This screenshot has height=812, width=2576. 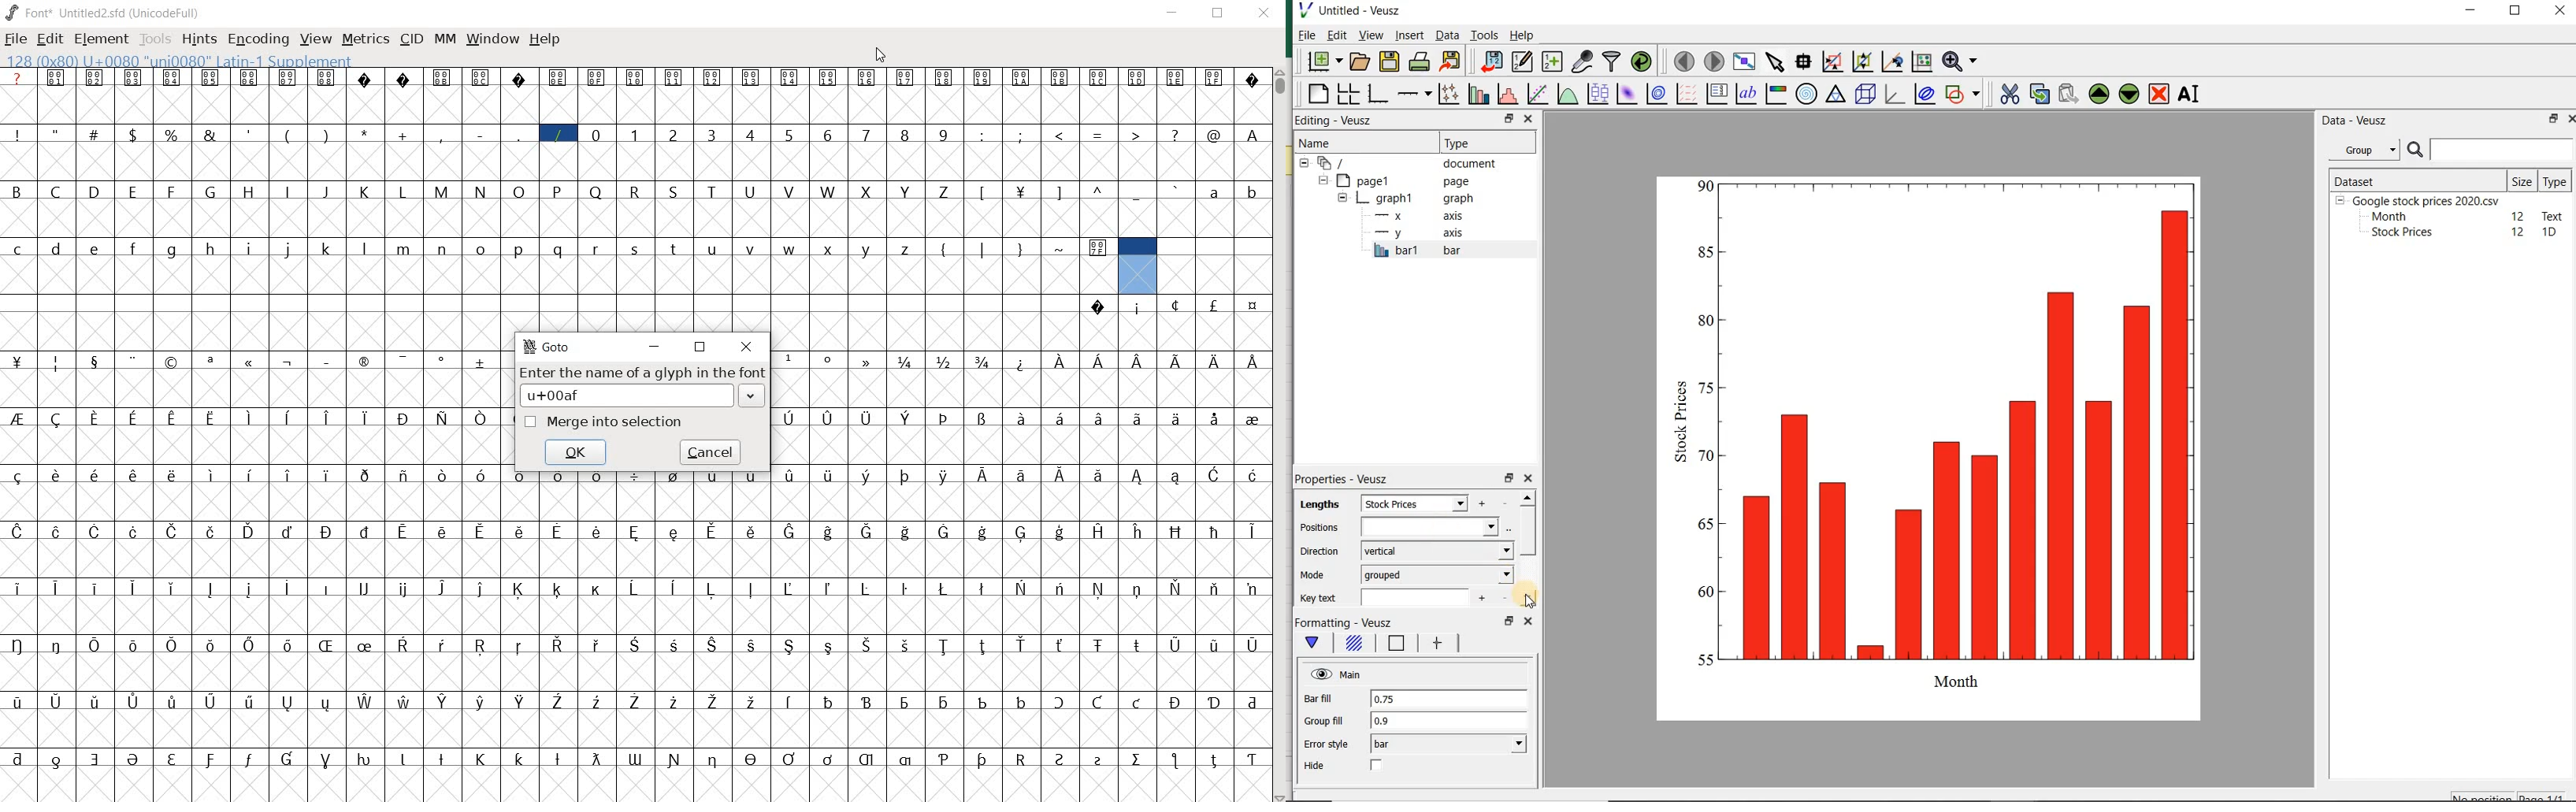 I want to click on Line, so click(x=1396, y=644).